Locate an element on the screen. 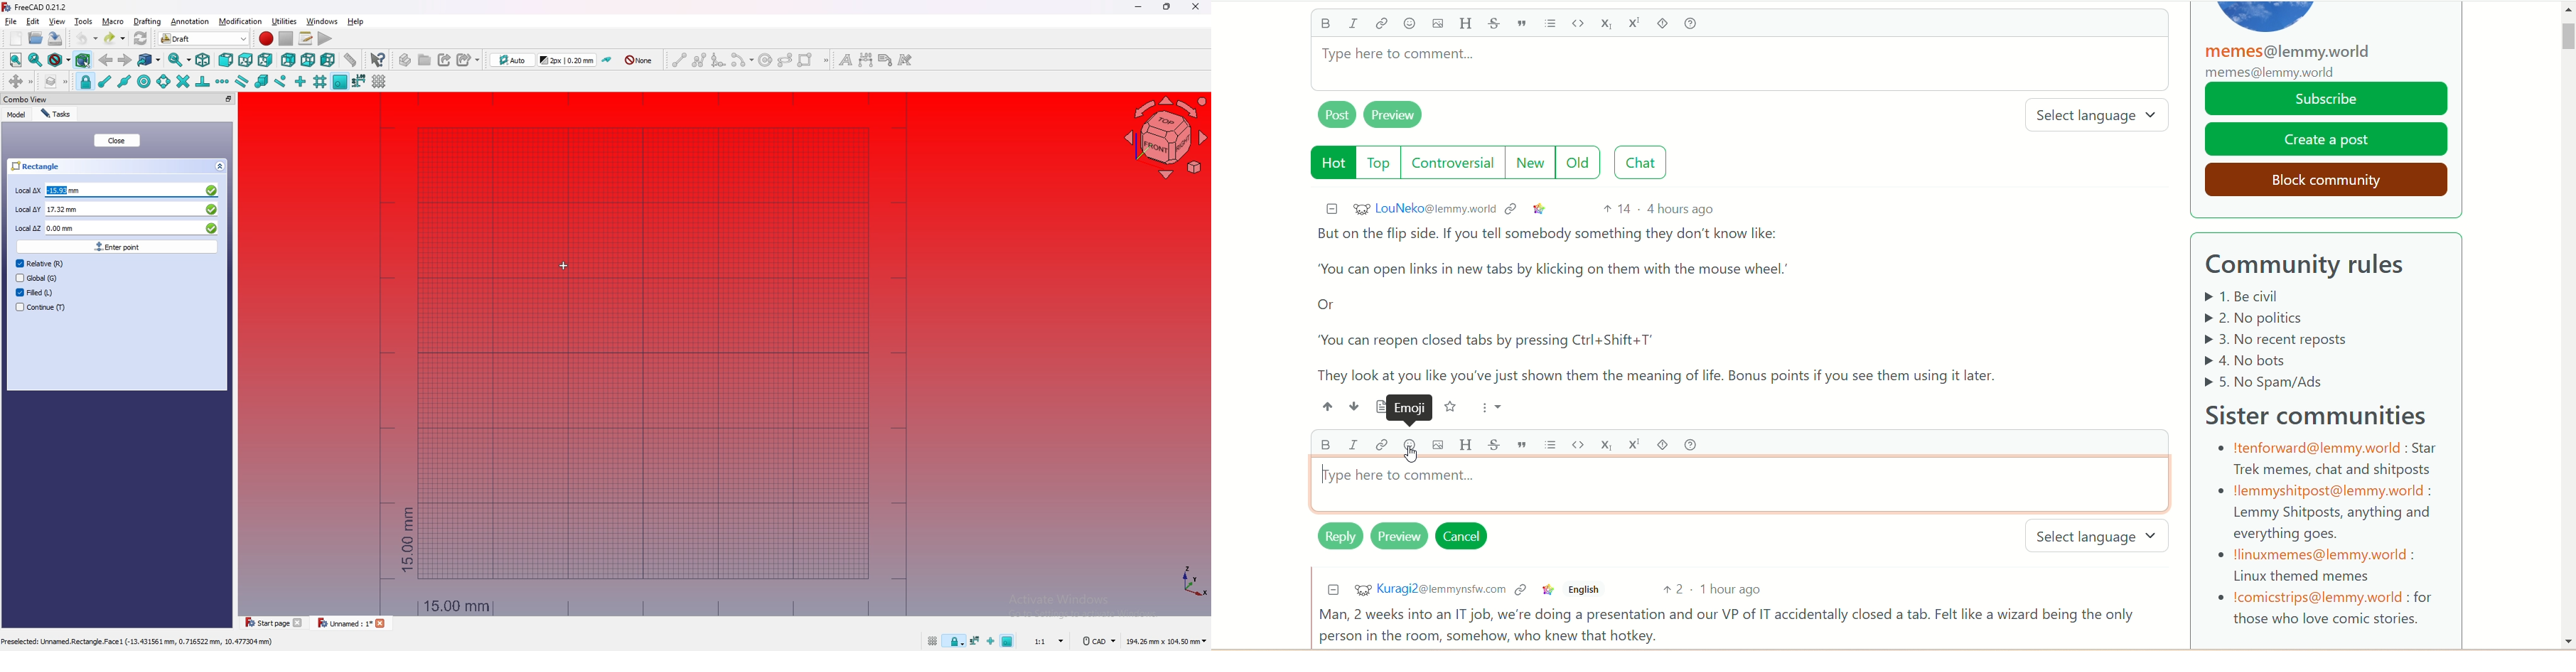  toggle grid is located at coordinates (932, 642).